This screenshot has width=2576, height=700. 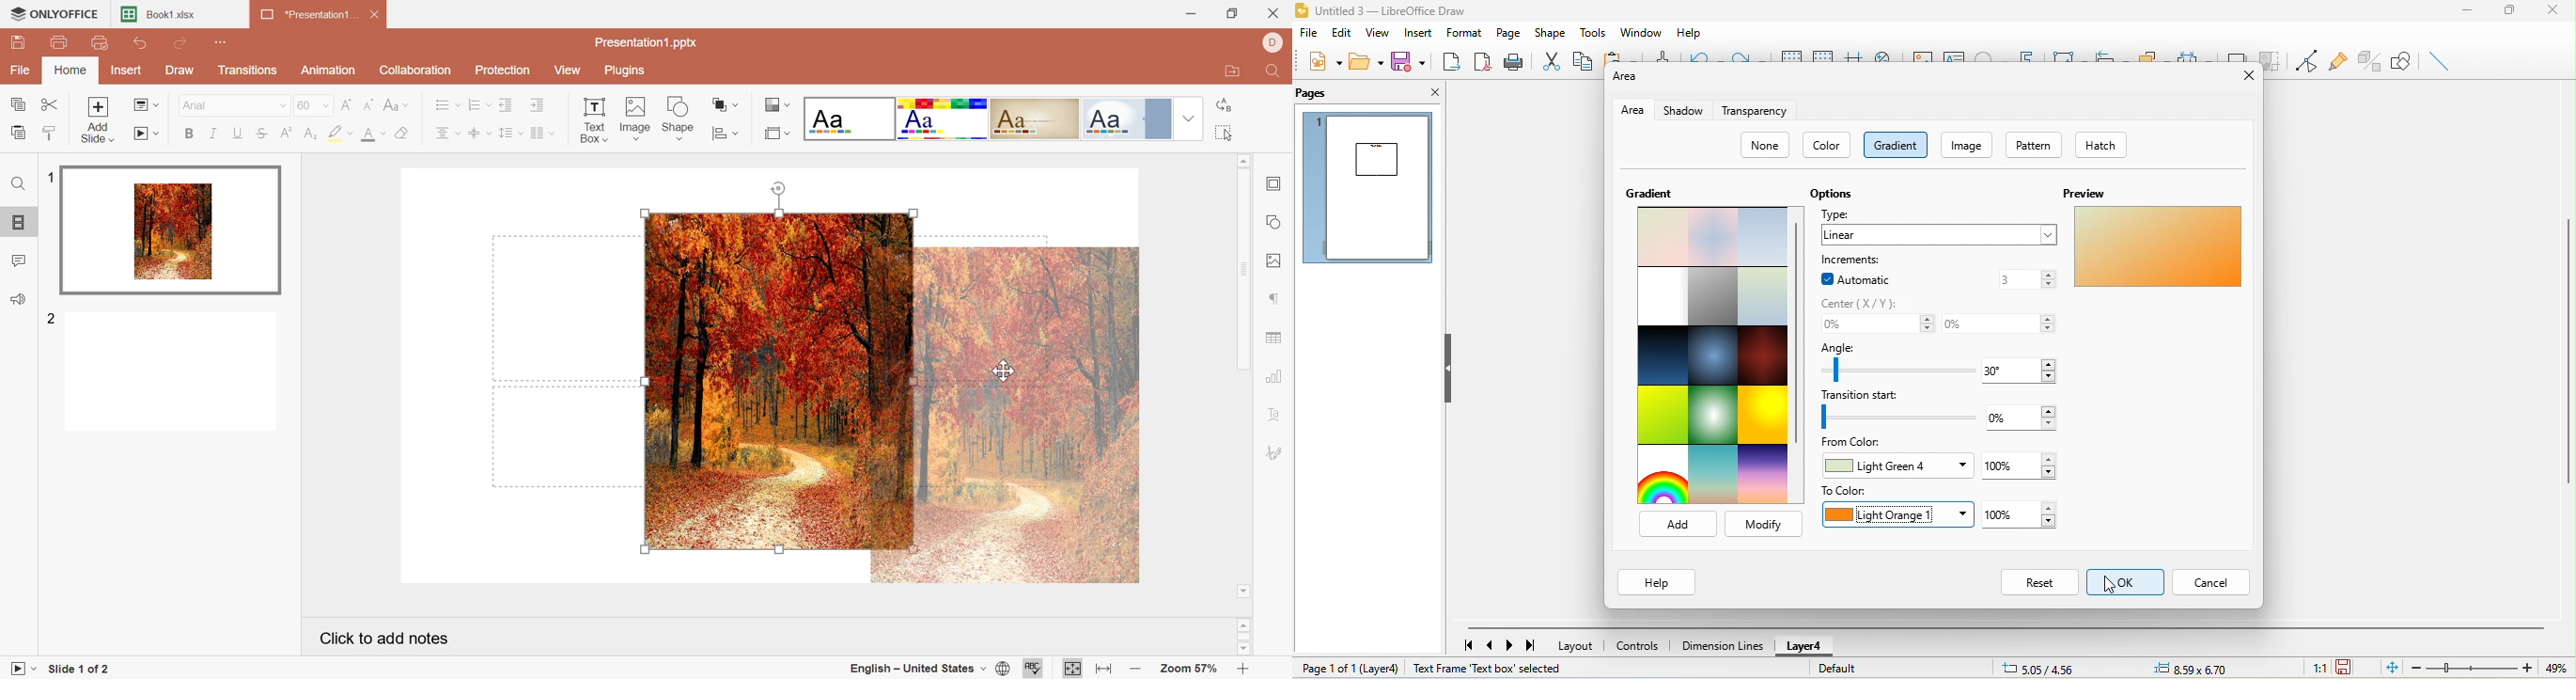 What do you see at coordinates (541, 134) in the screenshot?
I see `Add columns` at bounding box center [541, 134].